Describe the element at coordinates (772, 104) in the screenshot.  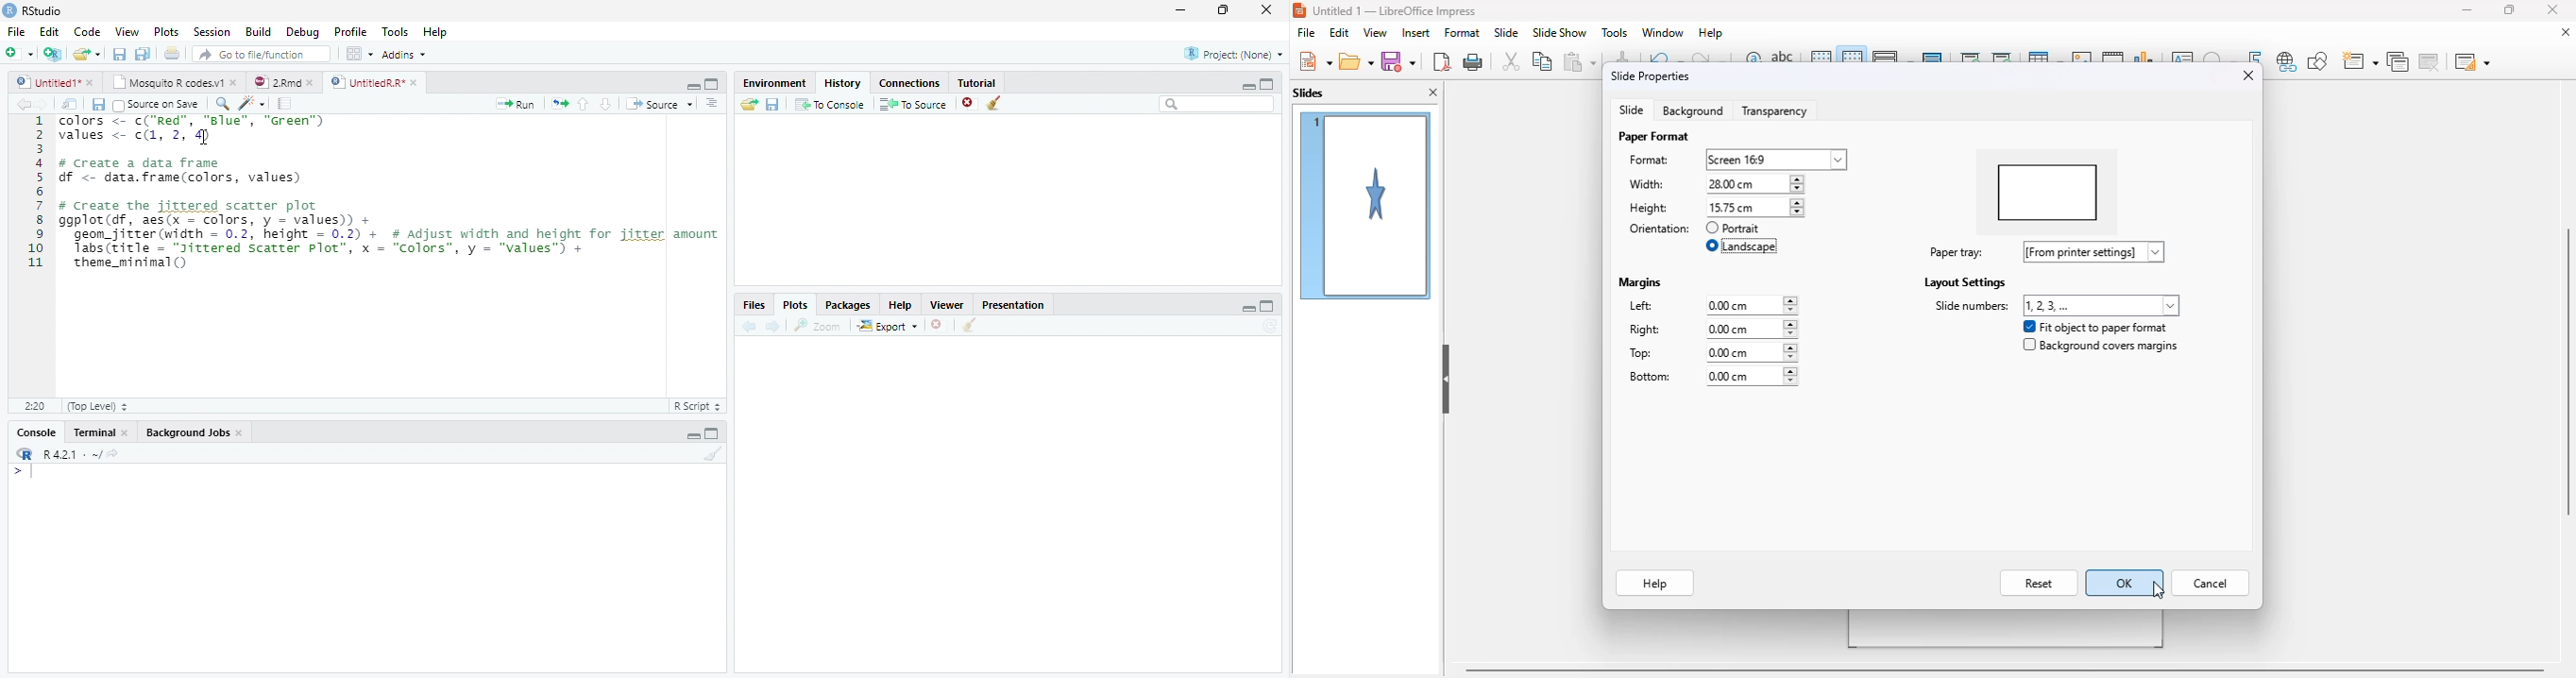
I see `Save history into a file` at that location.